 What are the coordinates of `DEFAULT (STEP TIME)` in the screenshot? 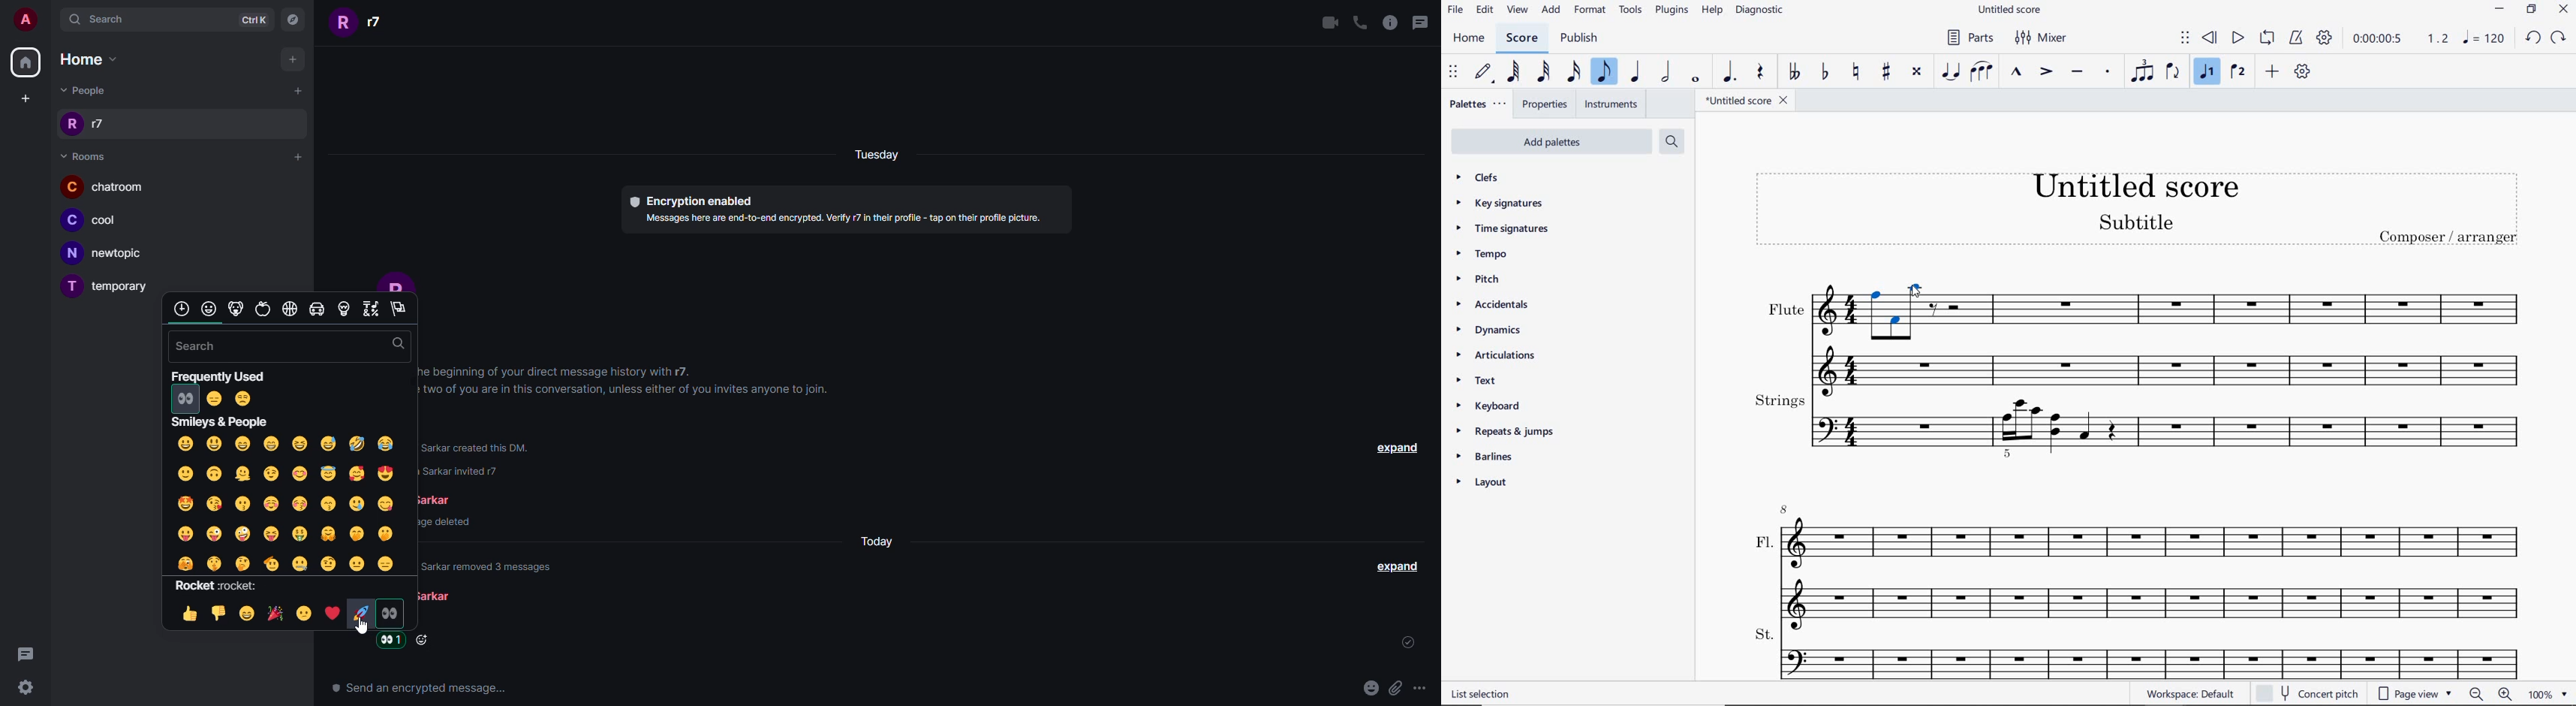 It's located at (1482, 72).